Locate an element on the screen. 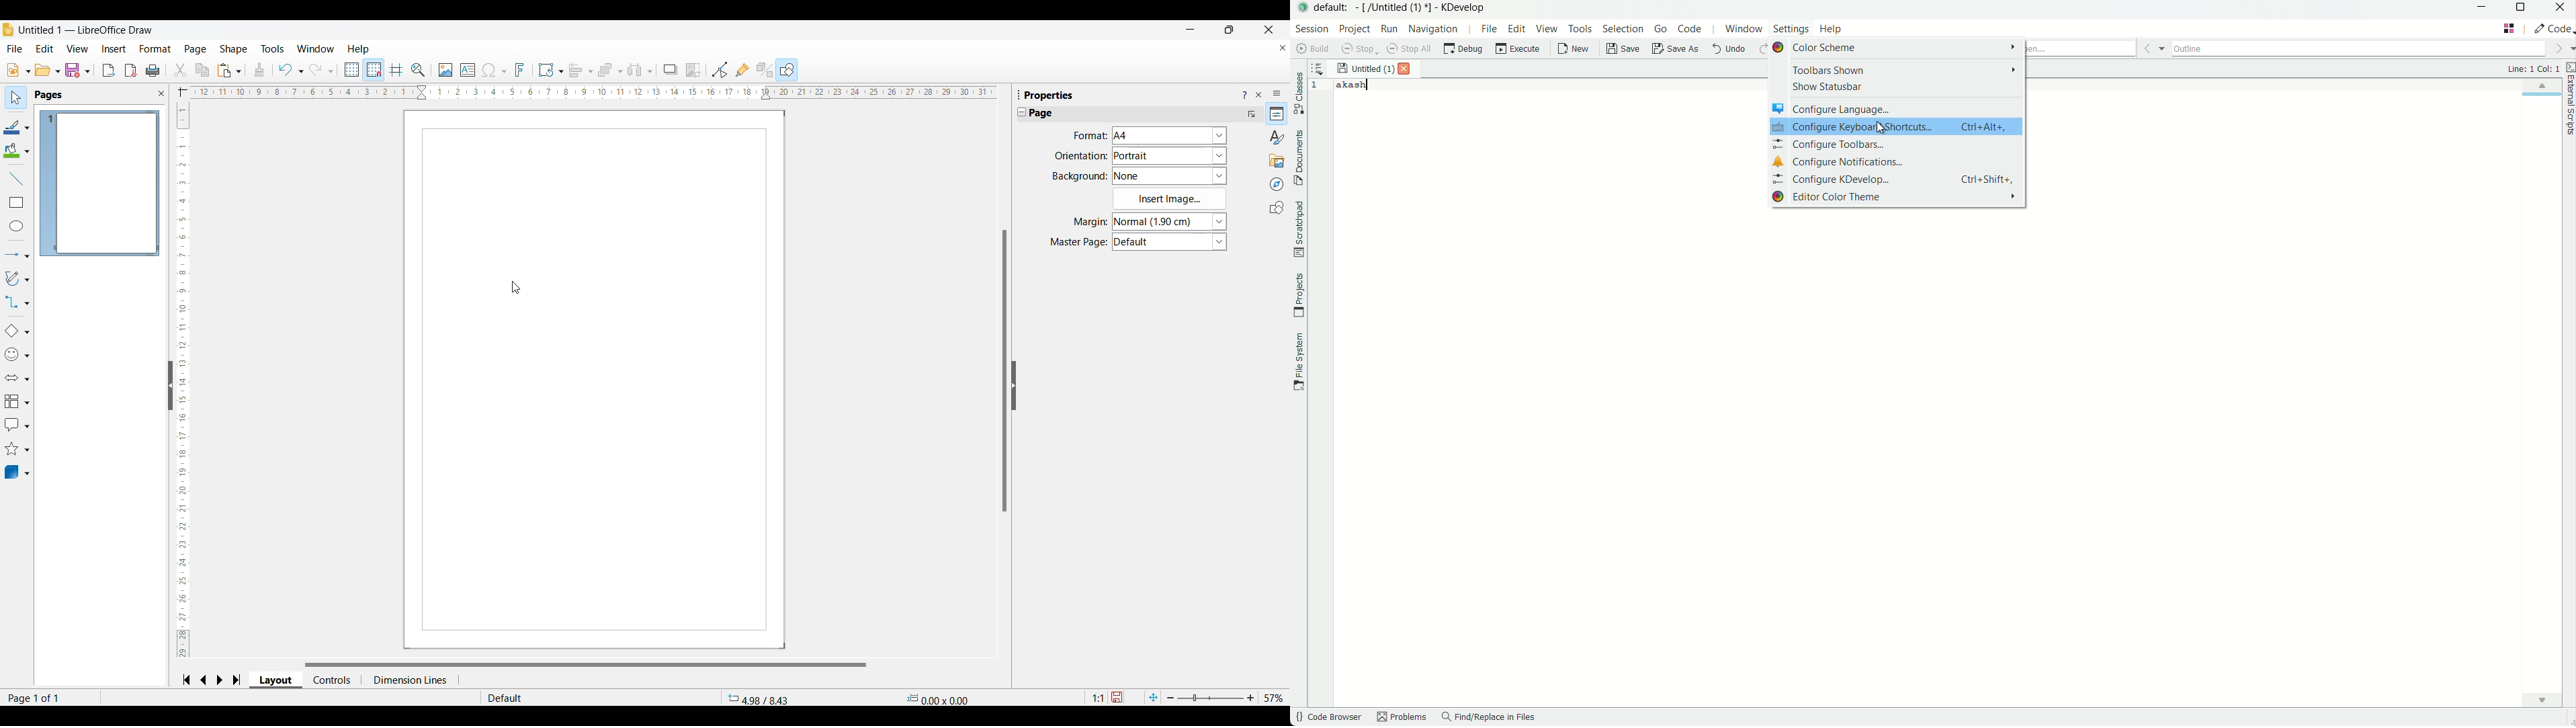  Help about sidebar is located at coordinates (1244, 95).